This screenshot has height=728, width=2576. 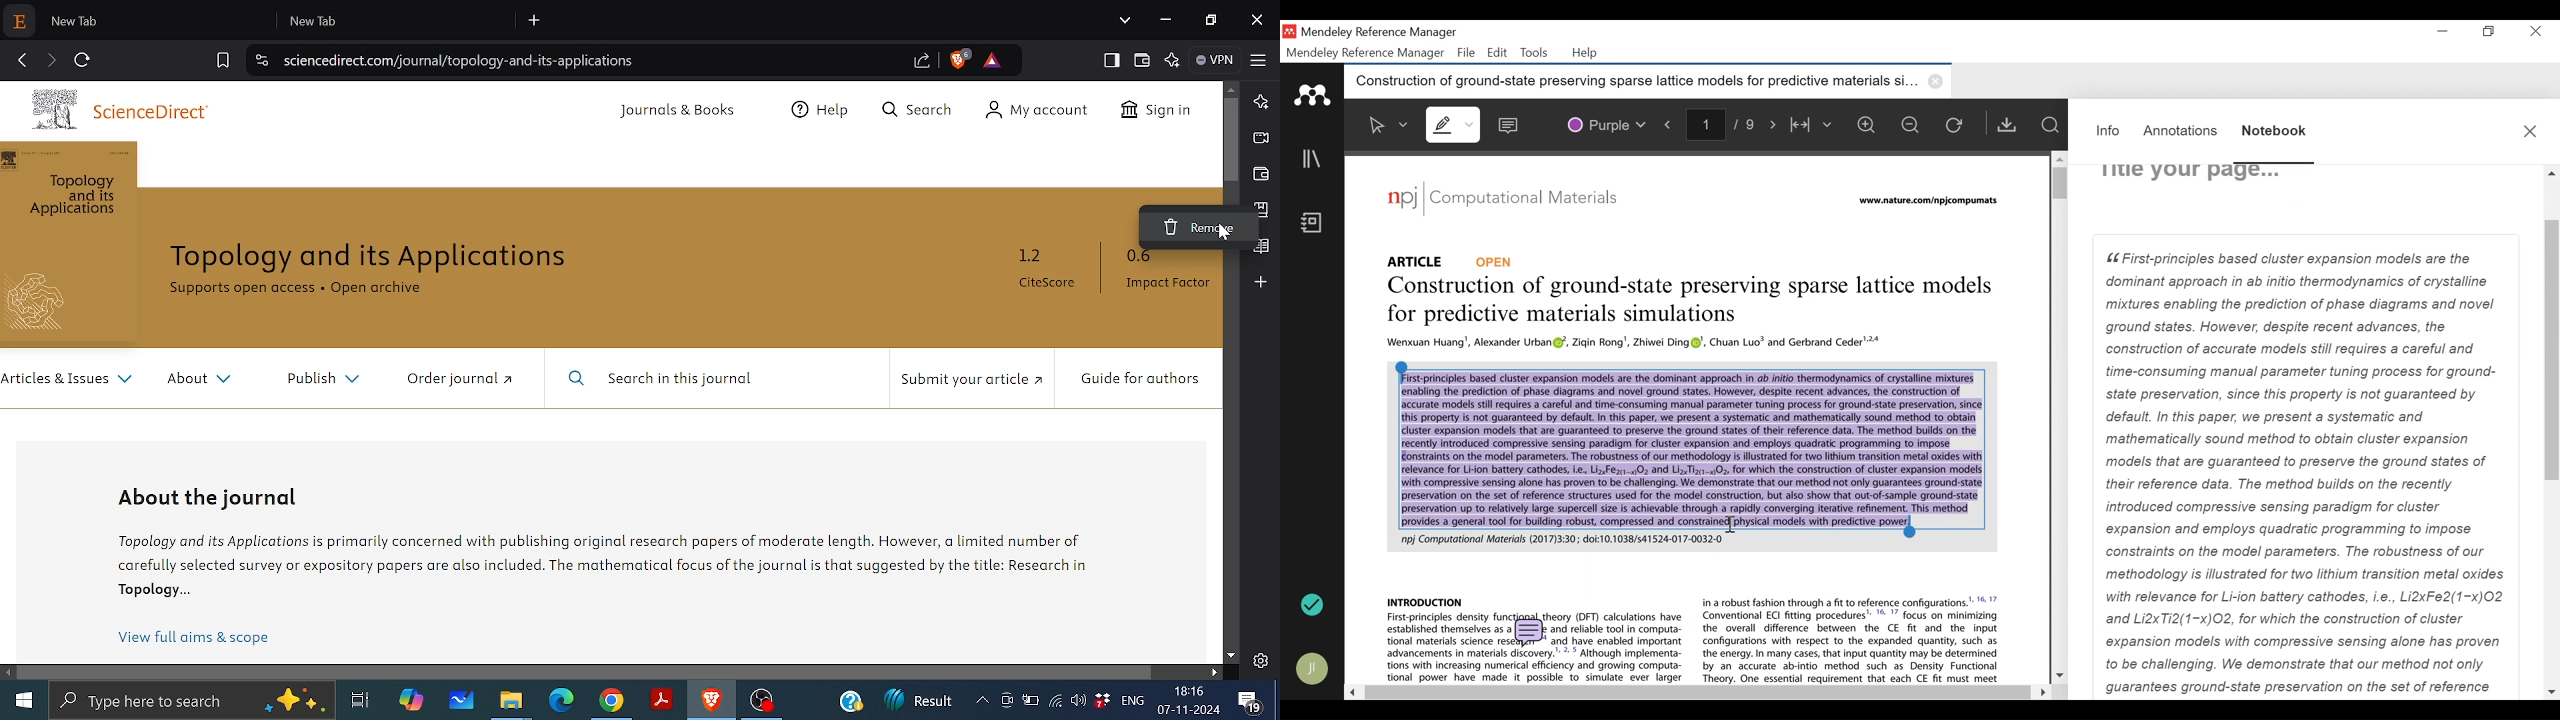 What do you see at coordinates (1389, 125) in the screenshot?
I see `Select` at bounding box center [1389, 125].